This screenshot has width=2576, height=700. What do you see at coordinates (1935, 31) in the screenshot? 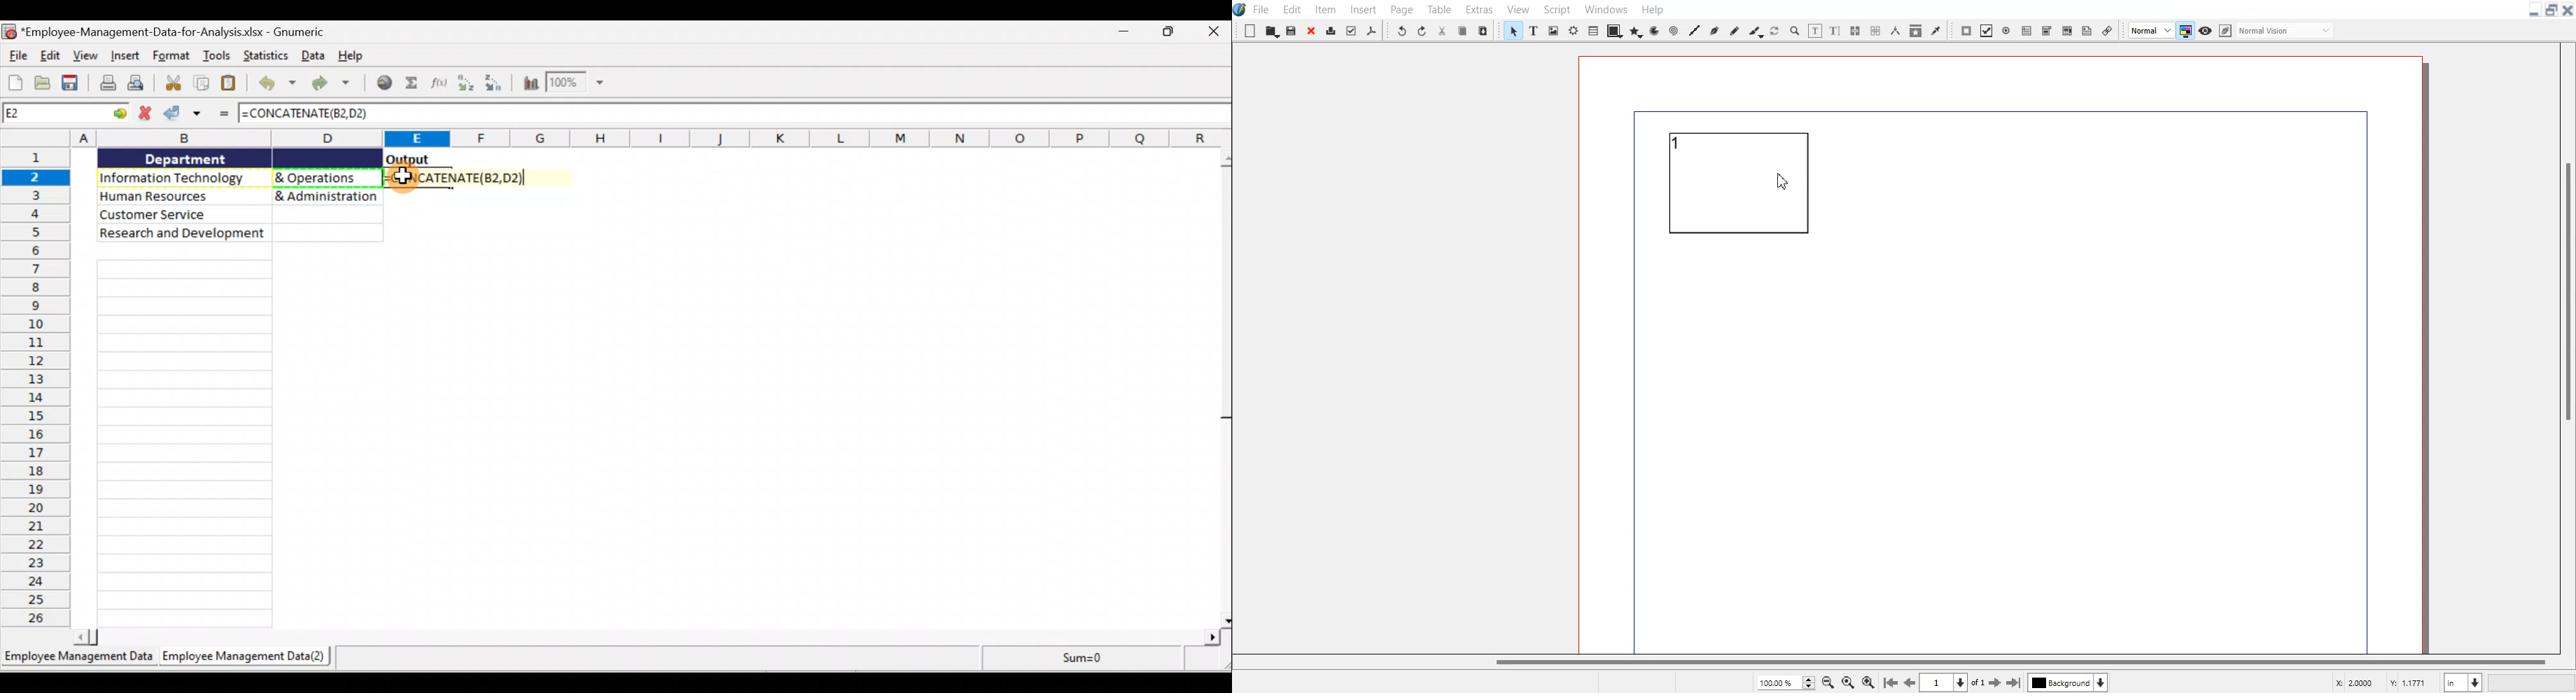
I see `Eye Dropper` at bounding box center [1935, 31].